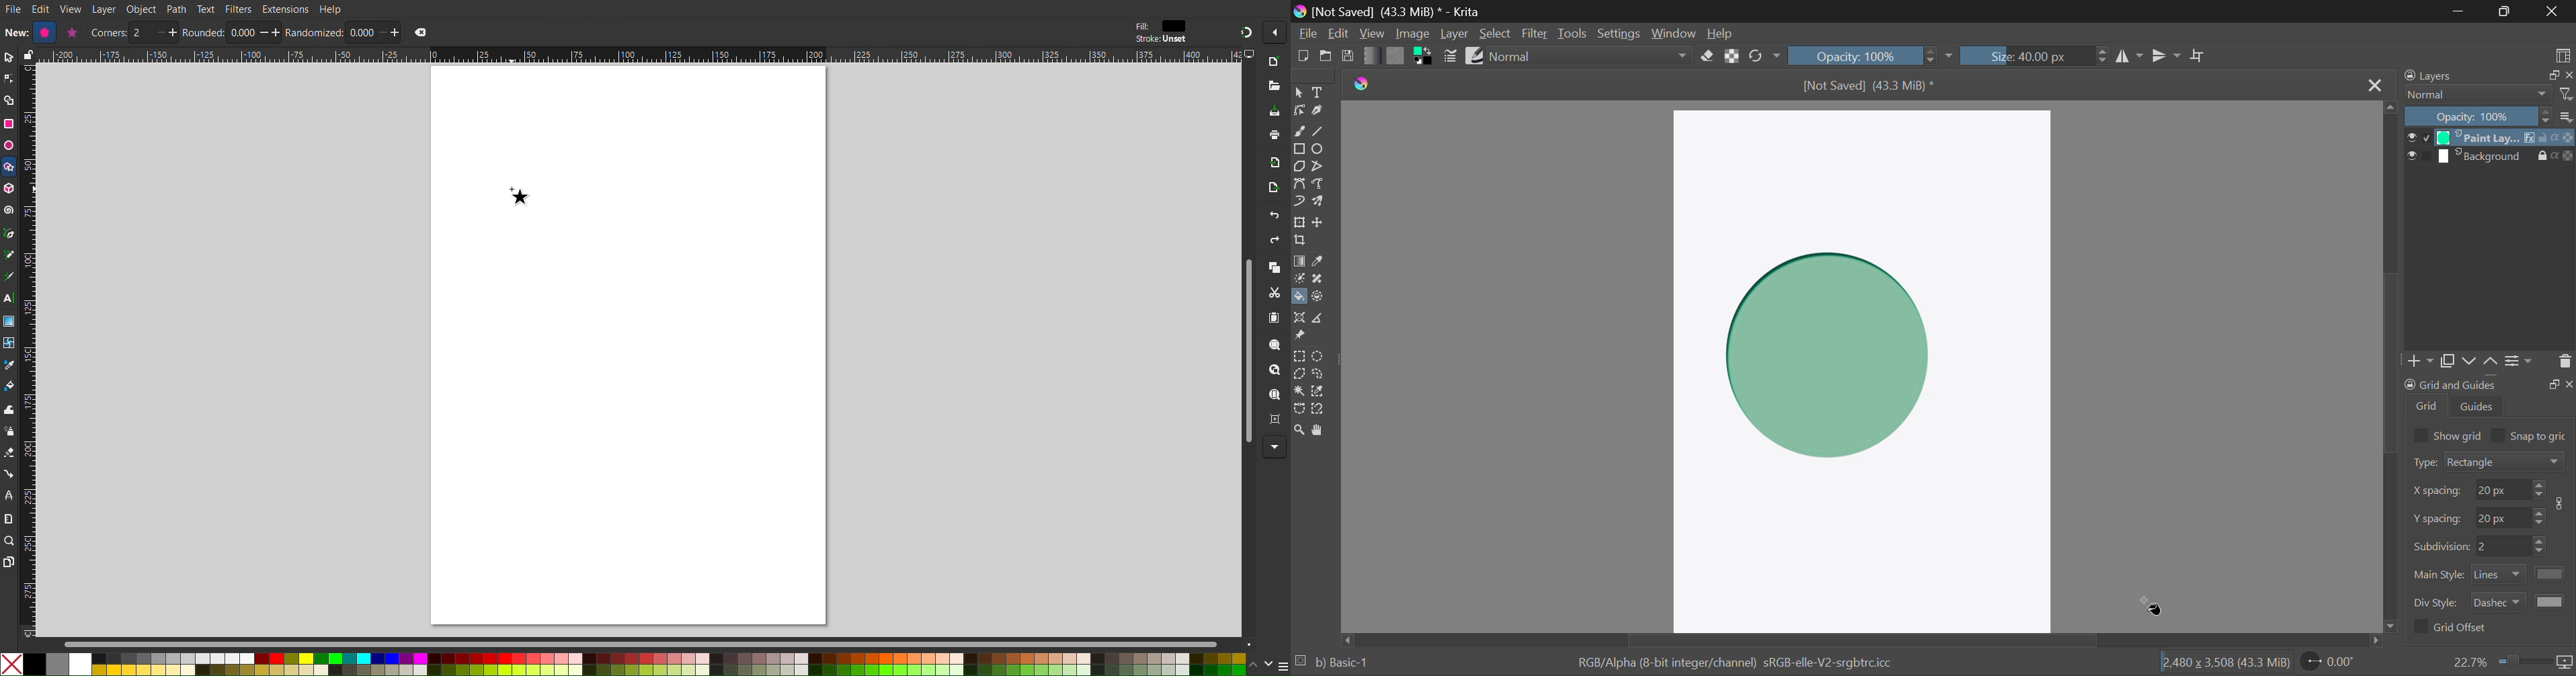  I want to click on scroll color options, so click(1260, 664).